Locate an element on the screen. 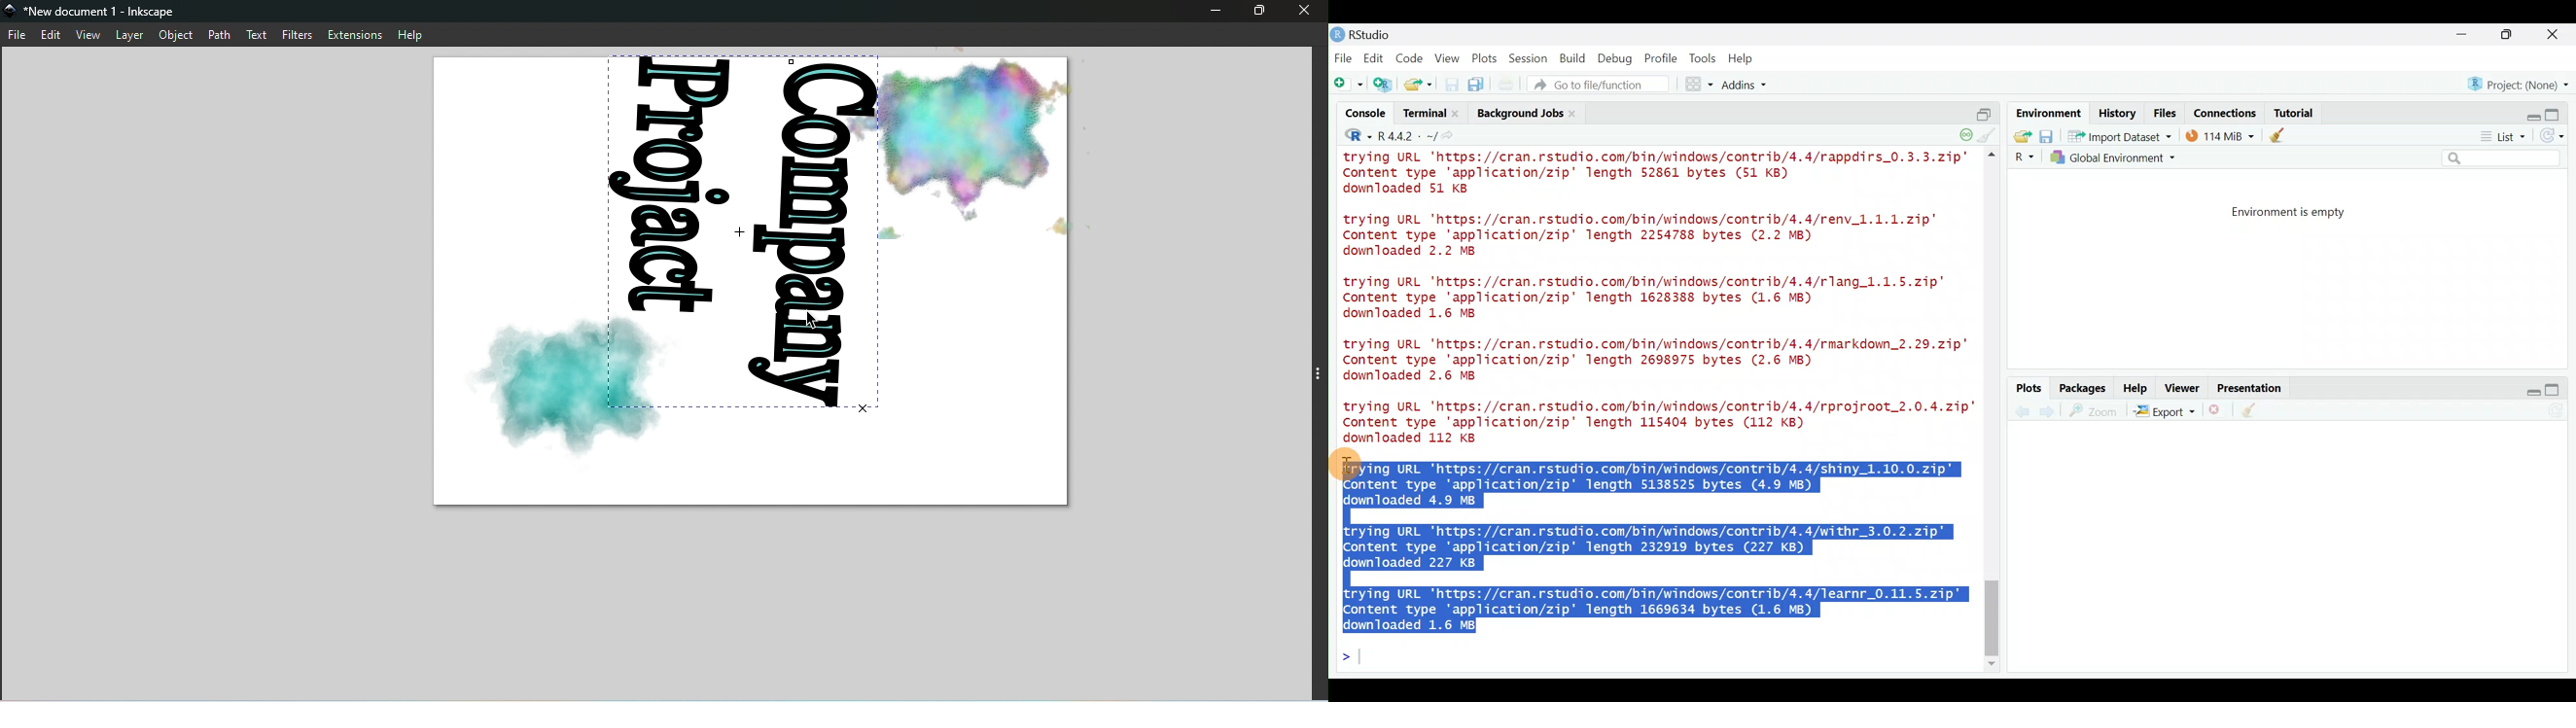 The height and width of the screenshot is (728, 2576). Viewer is located at coordinates (2183, 389).